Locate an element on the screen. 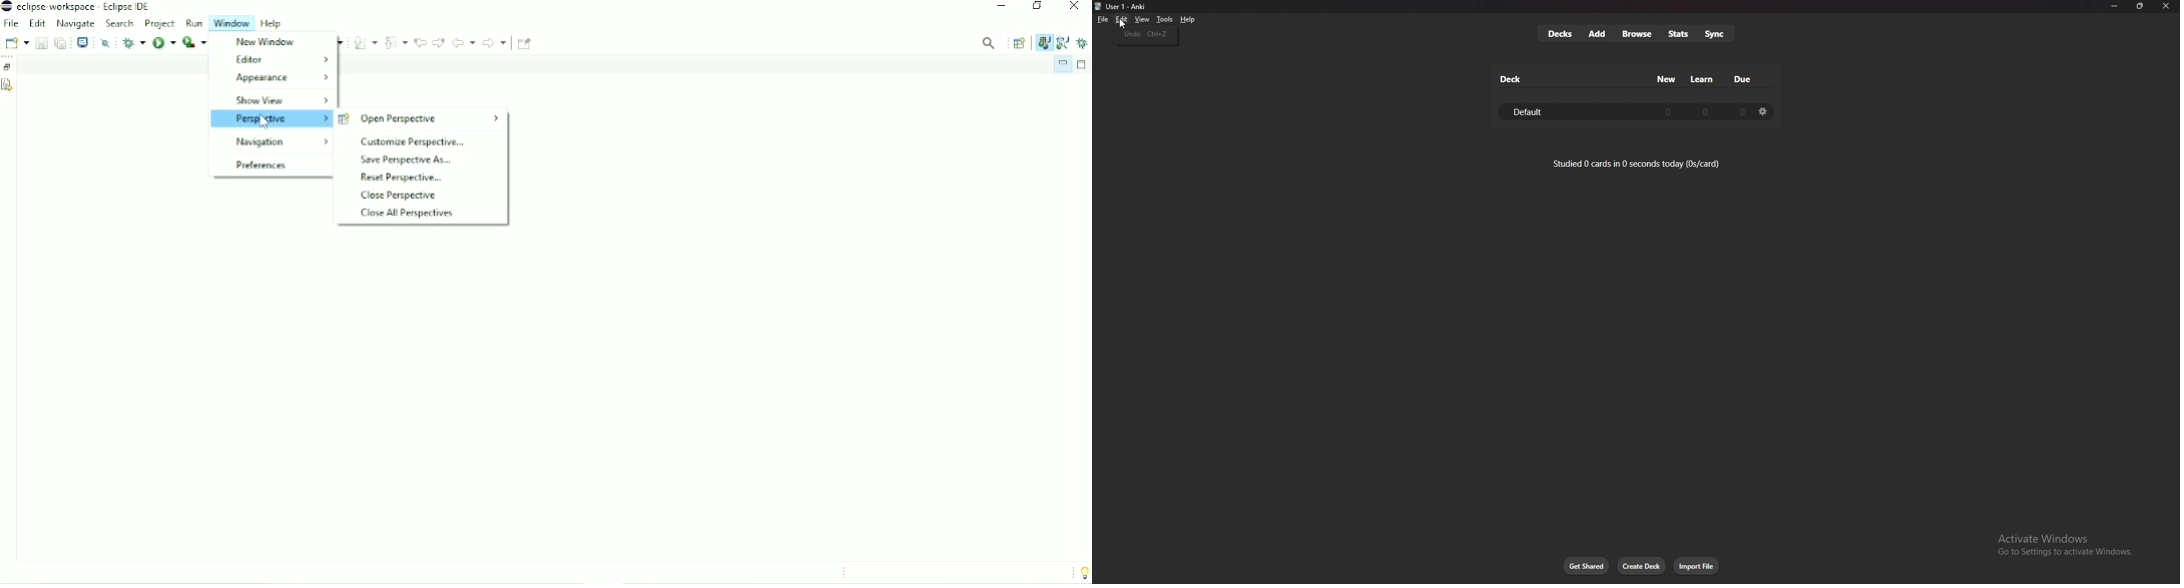 This screenshot has width=2184, height=588. deck is located at coordinates (1509, 79).